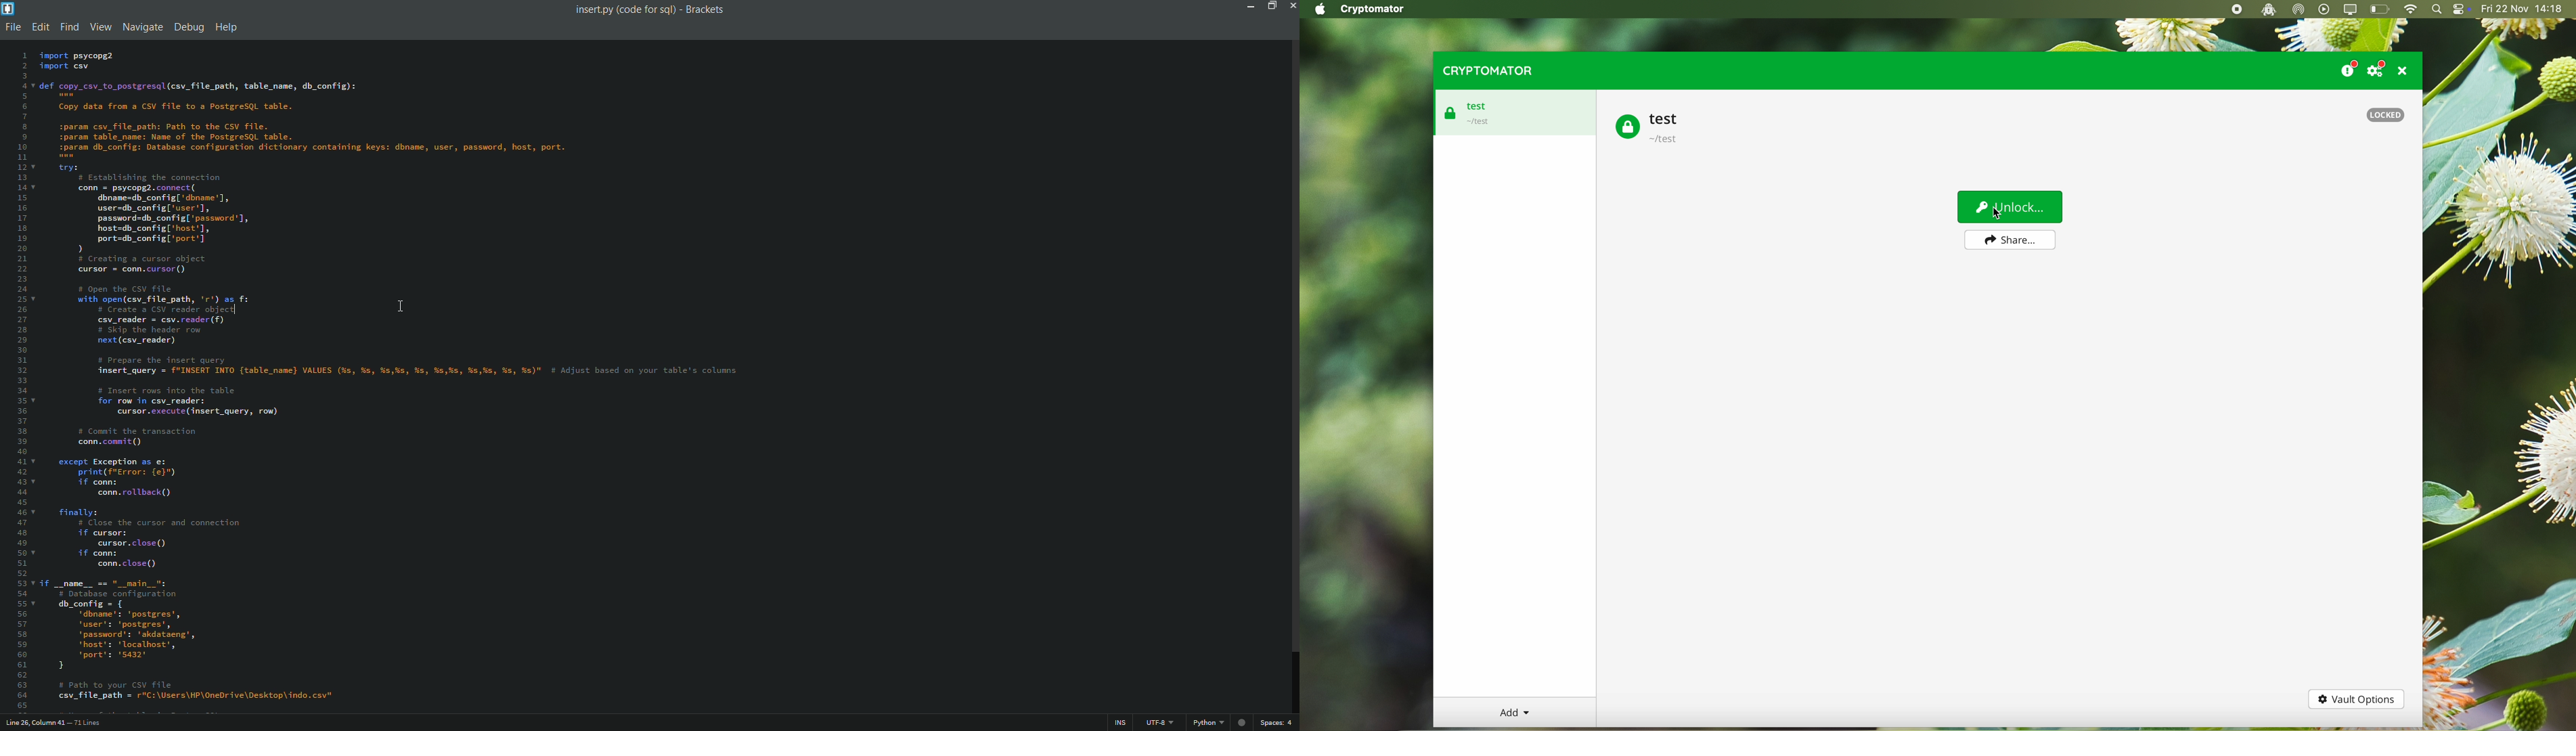  Describe the element at coordinates (2461, 10) in the screenshot. I see `controls` at that location.